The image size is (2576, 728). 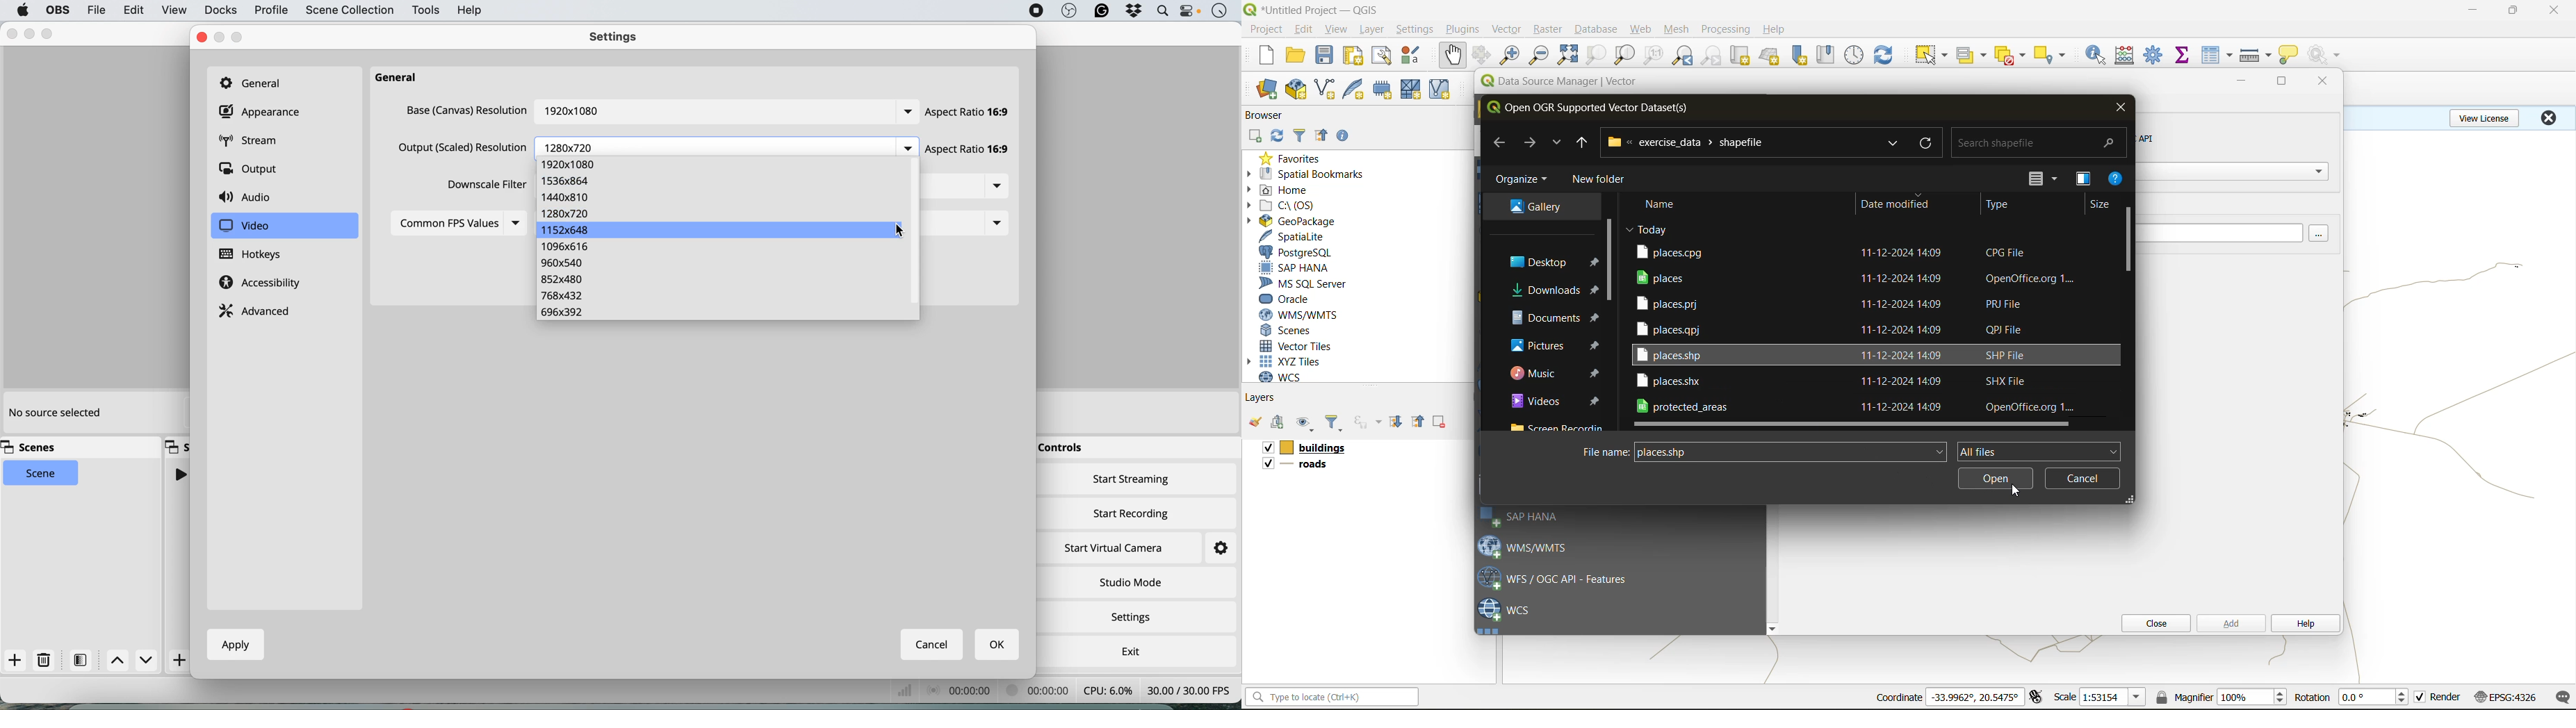 I want to click on controls, so click(x=1065, y=449).